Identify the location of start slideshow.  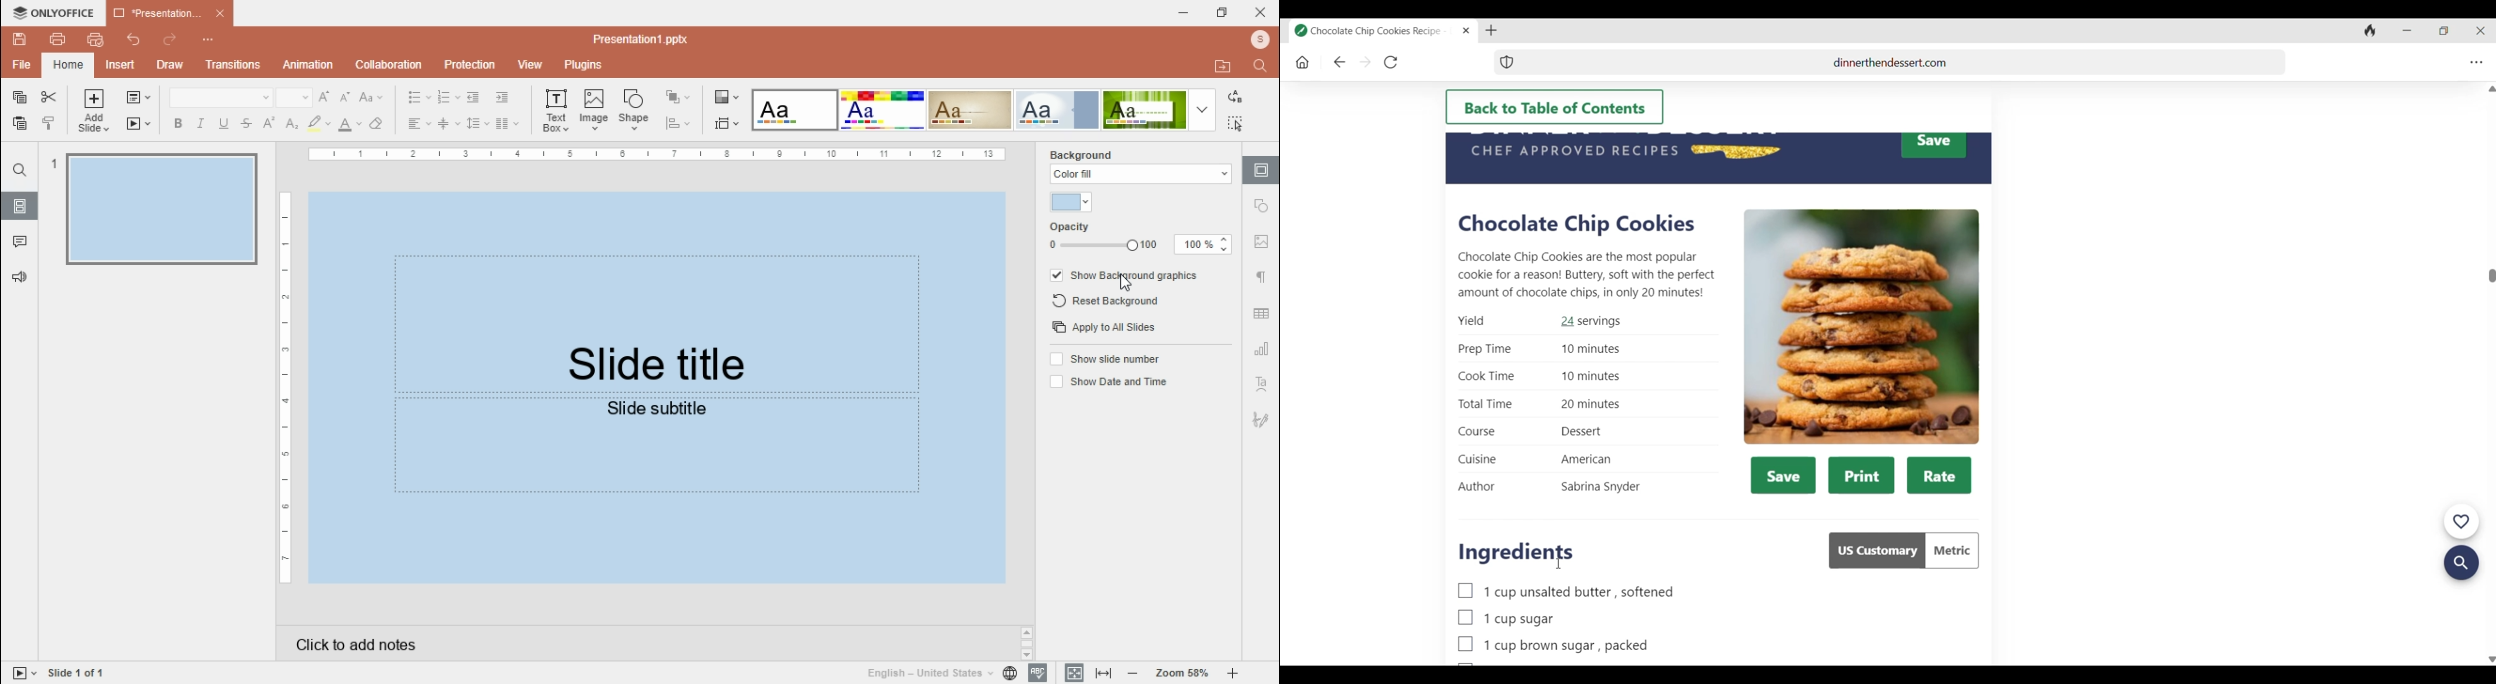
(24, 672).